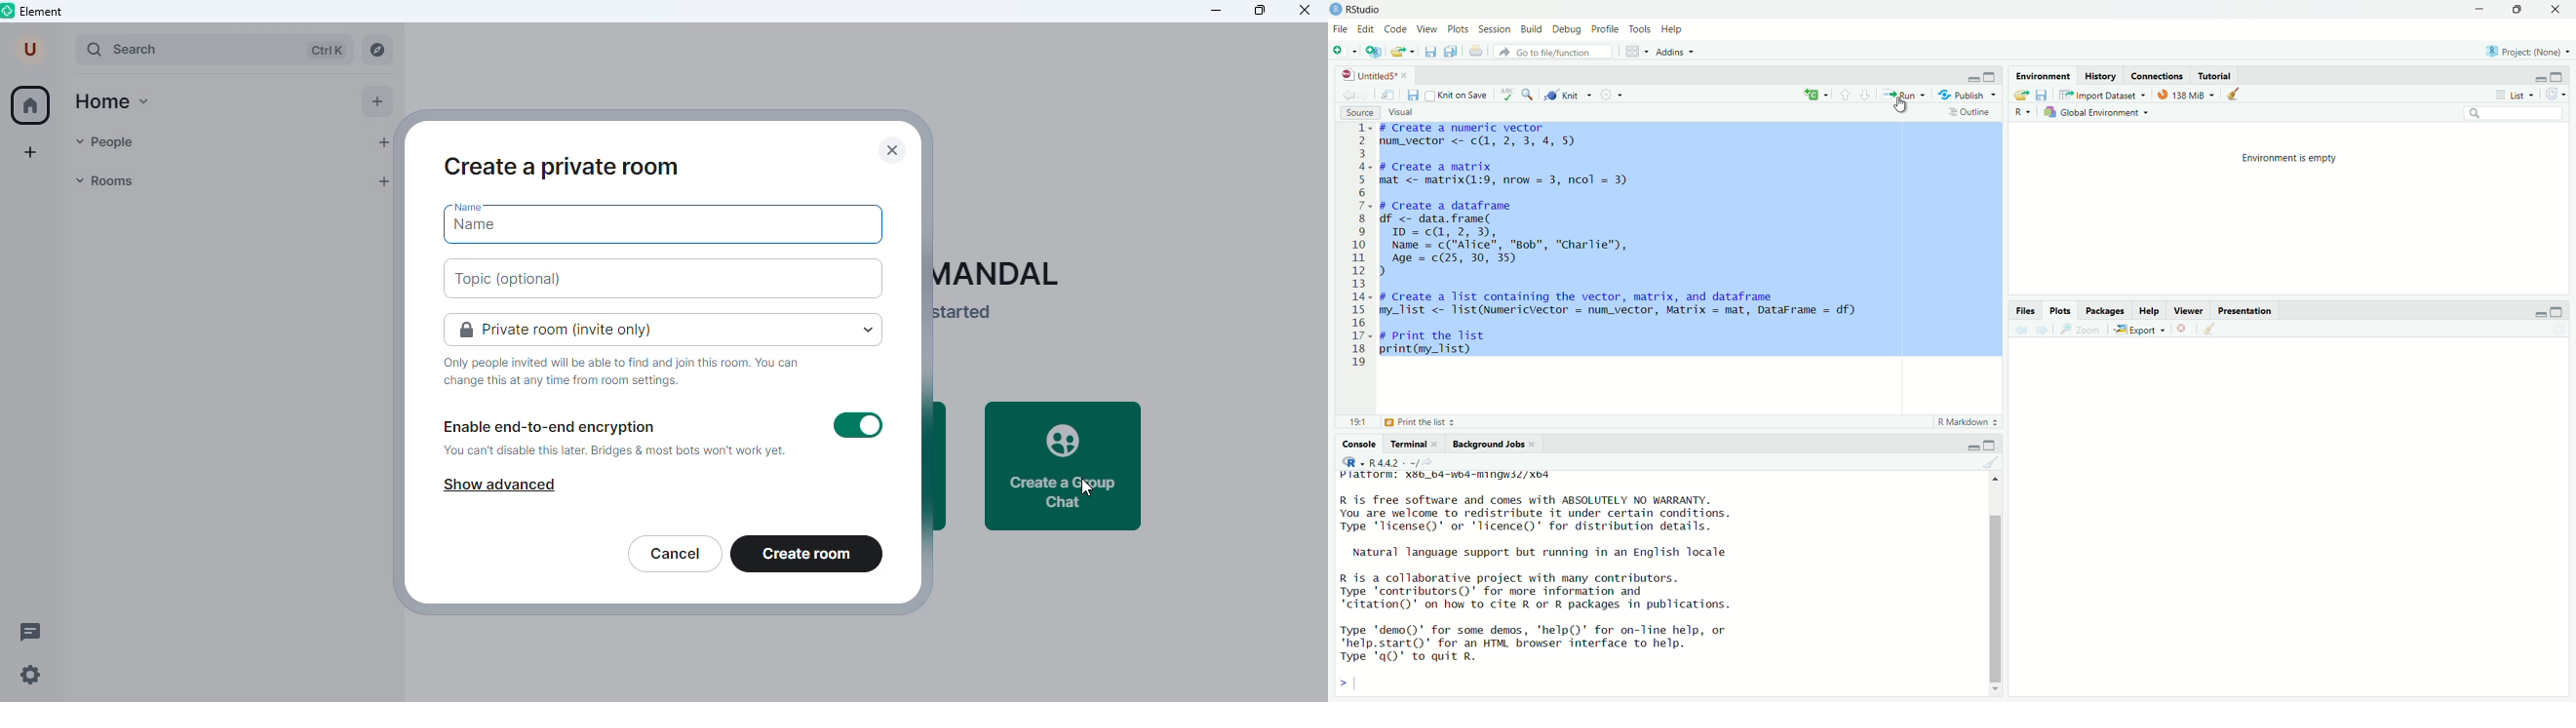 The height and width of the screenshot is (728, 2576). I want to click on zoom, so click(2080, 330).